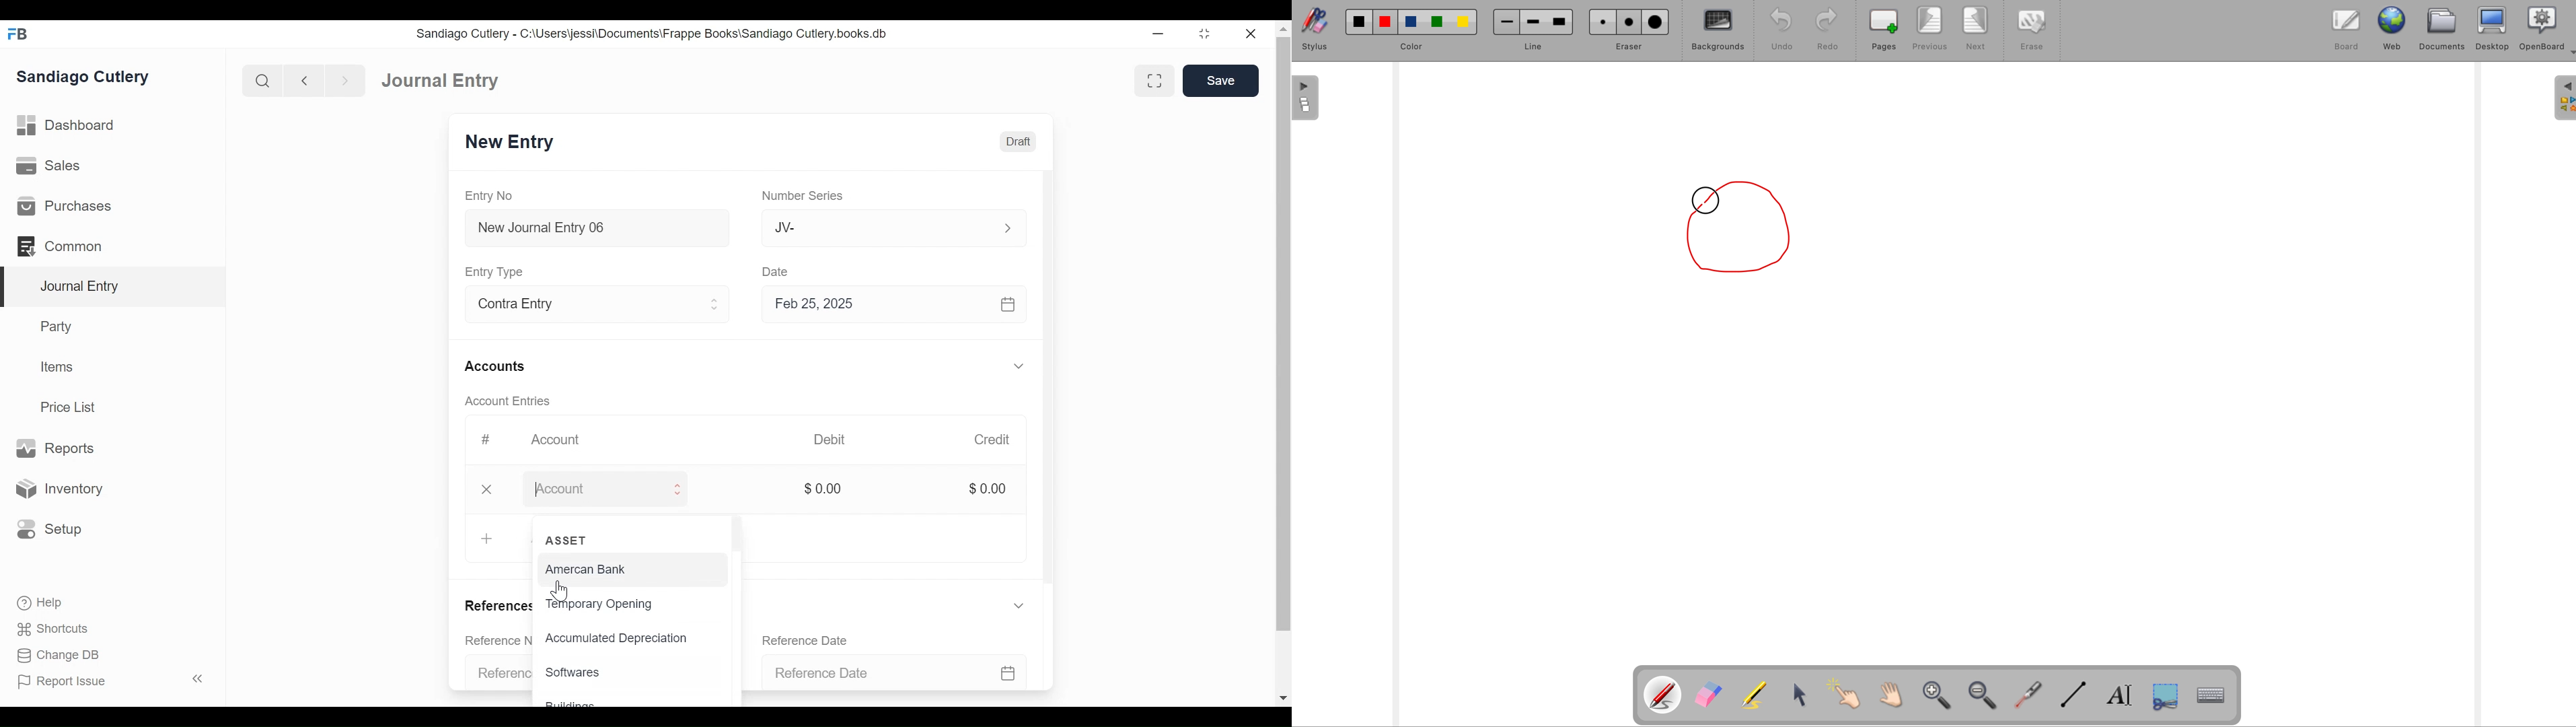  I want to click on Expand, so click(716, 304).